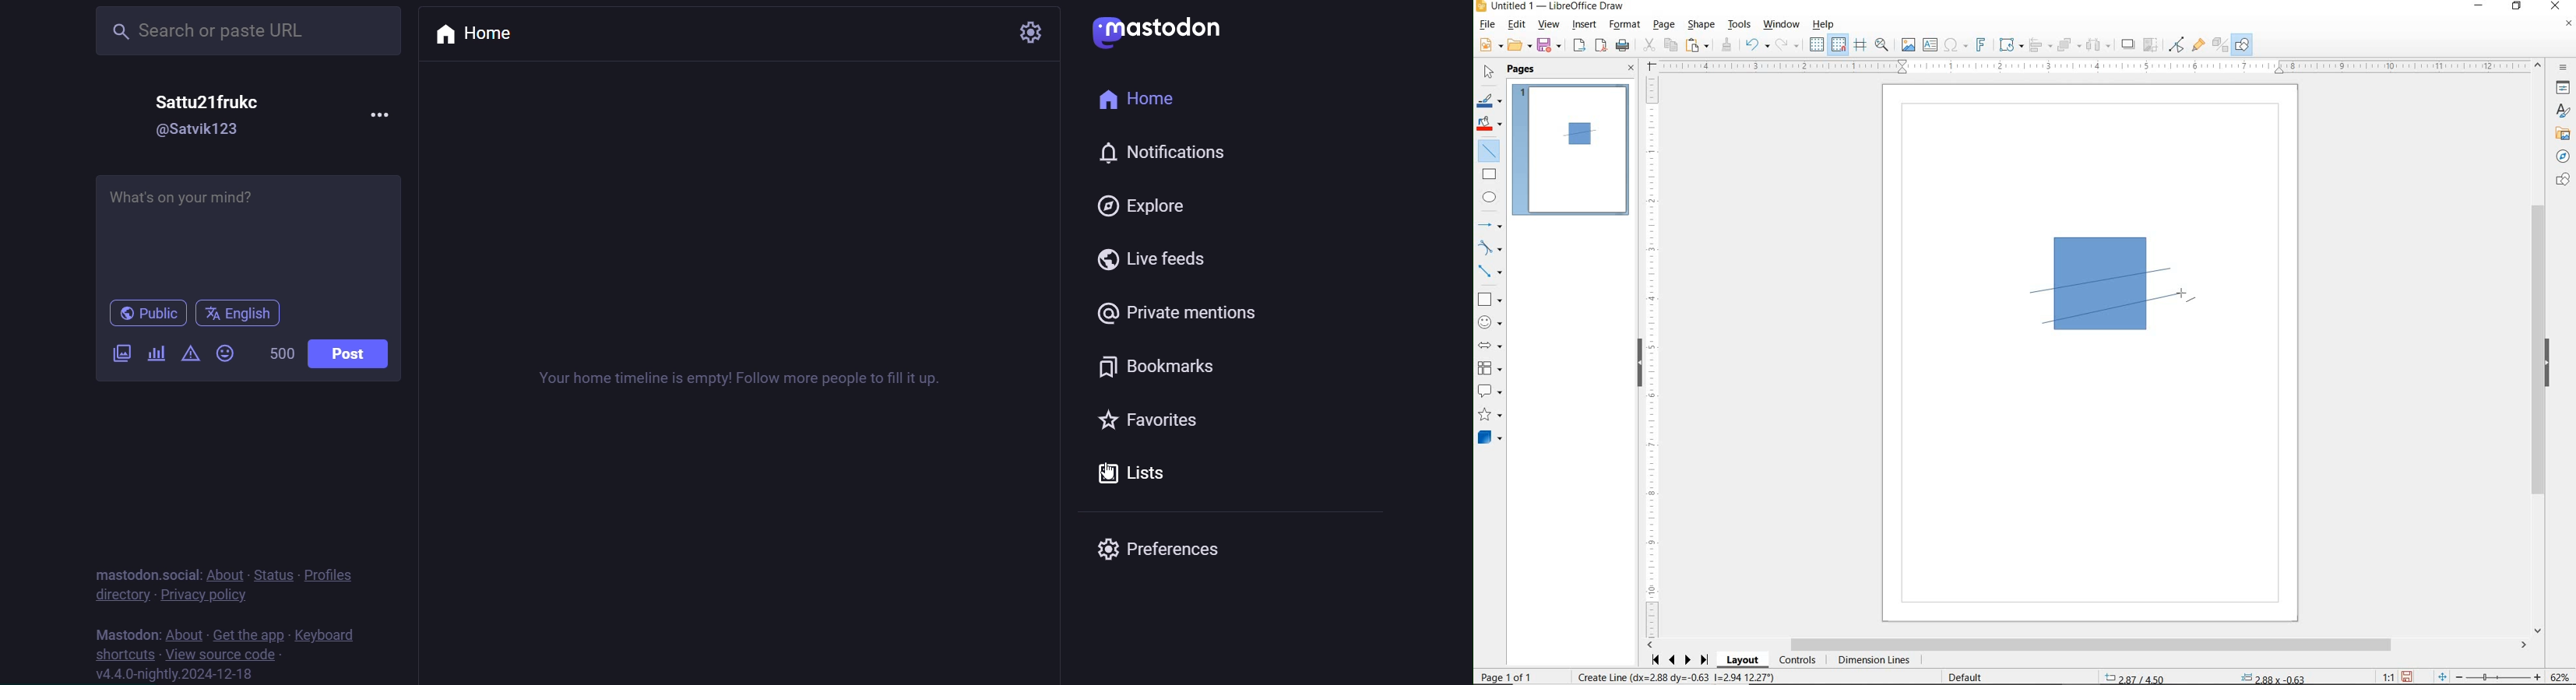 The image size is (2576, 700). I want to click on live feed, so click(1159, 259).